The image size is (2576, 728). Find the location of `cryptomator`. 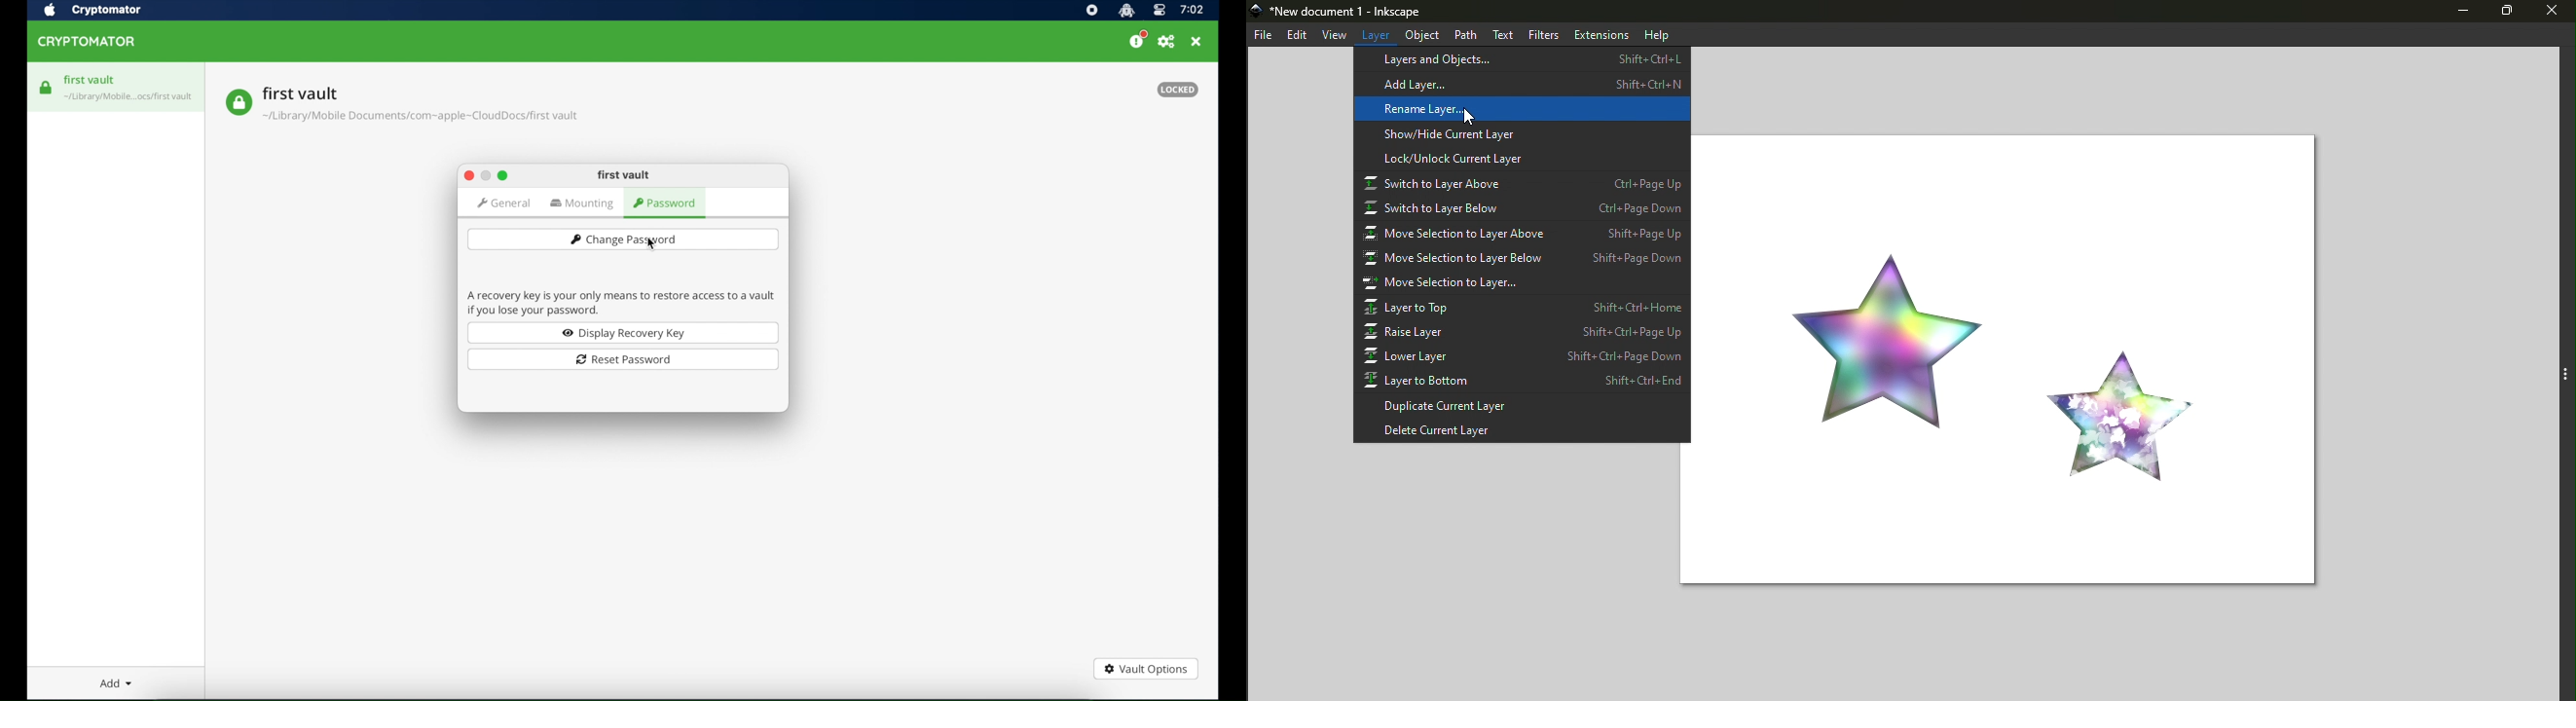

cryptomator is located at coordinates (87, 42).